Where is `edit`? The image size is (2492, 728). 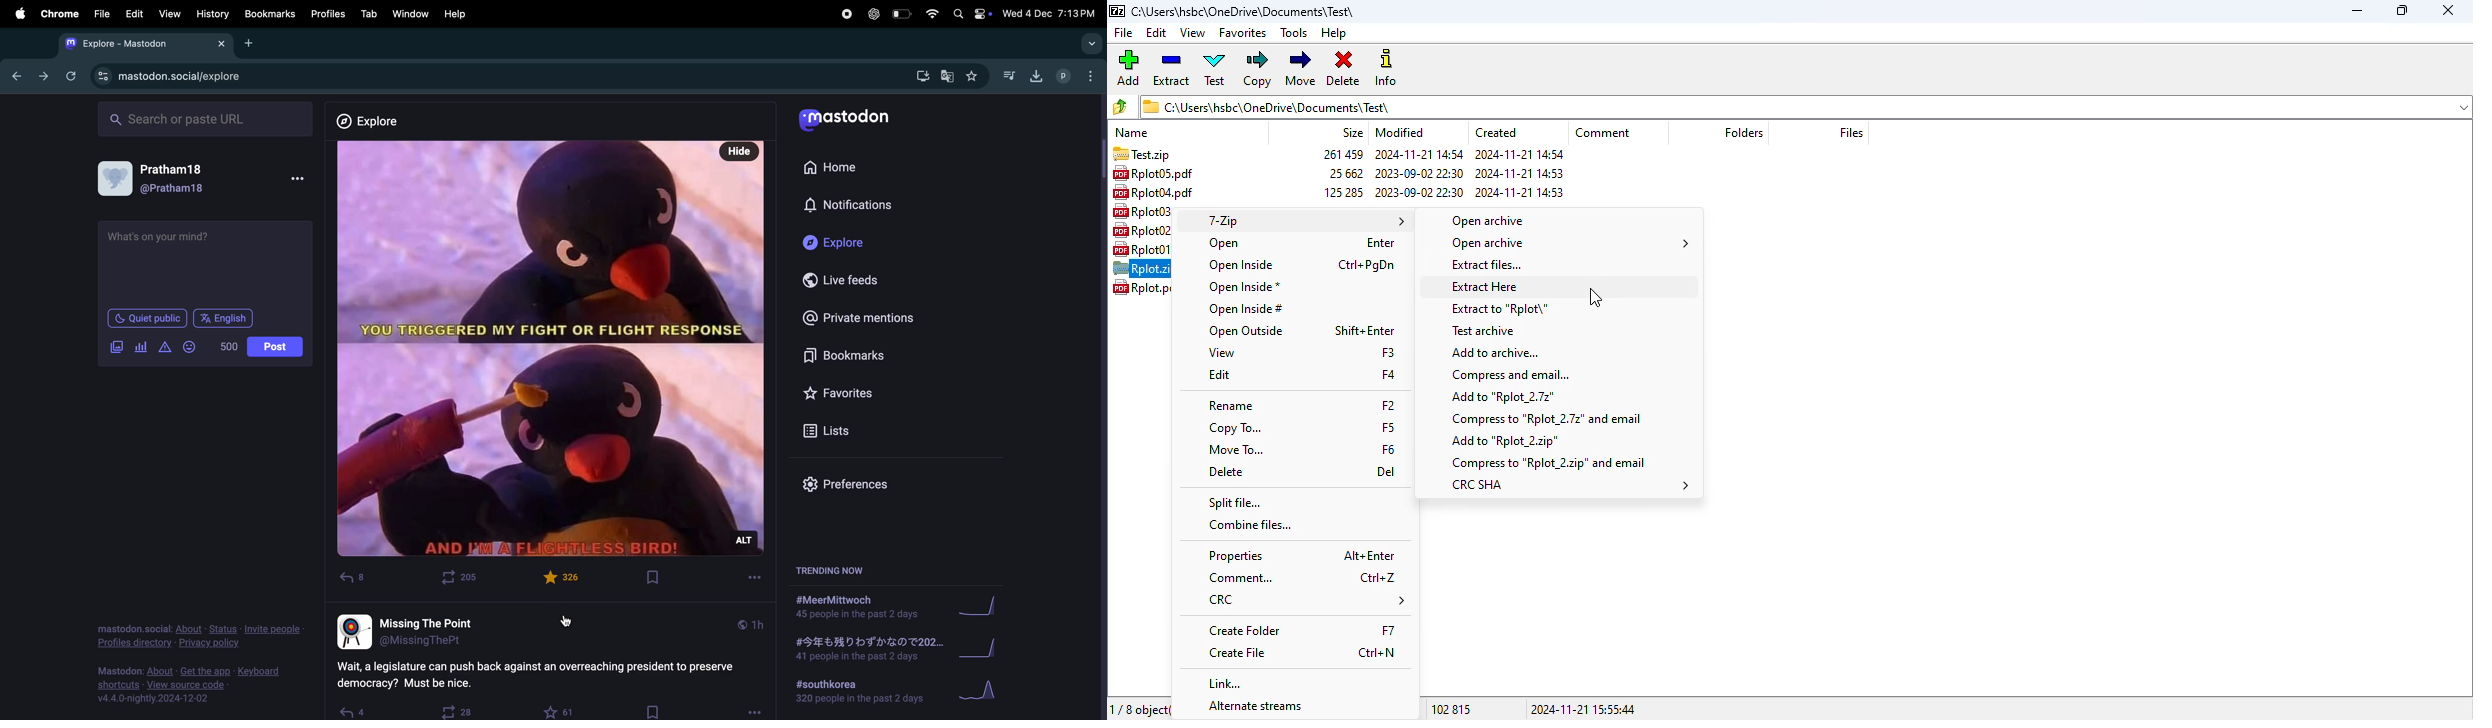
edit is located at coordinates (135, 14).